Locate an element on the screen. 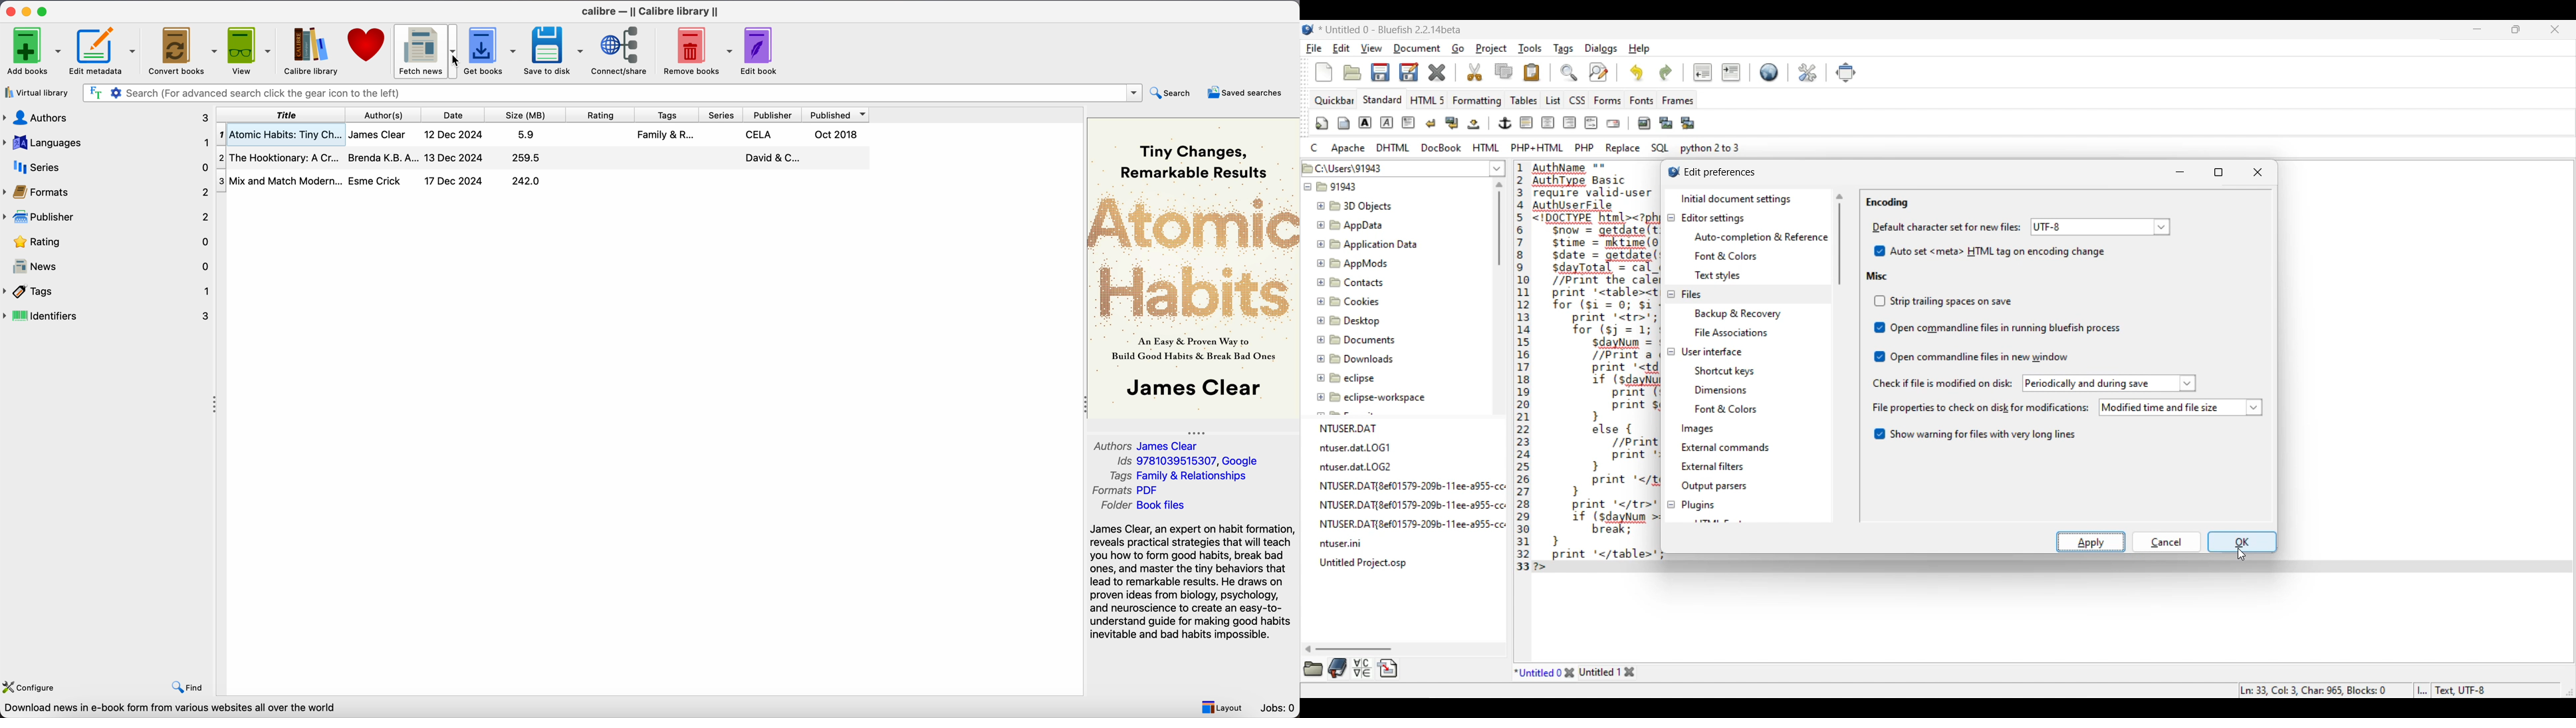 This screenshot has width=2576, height=728. Quickbar is located at coordinates (1334, 101).